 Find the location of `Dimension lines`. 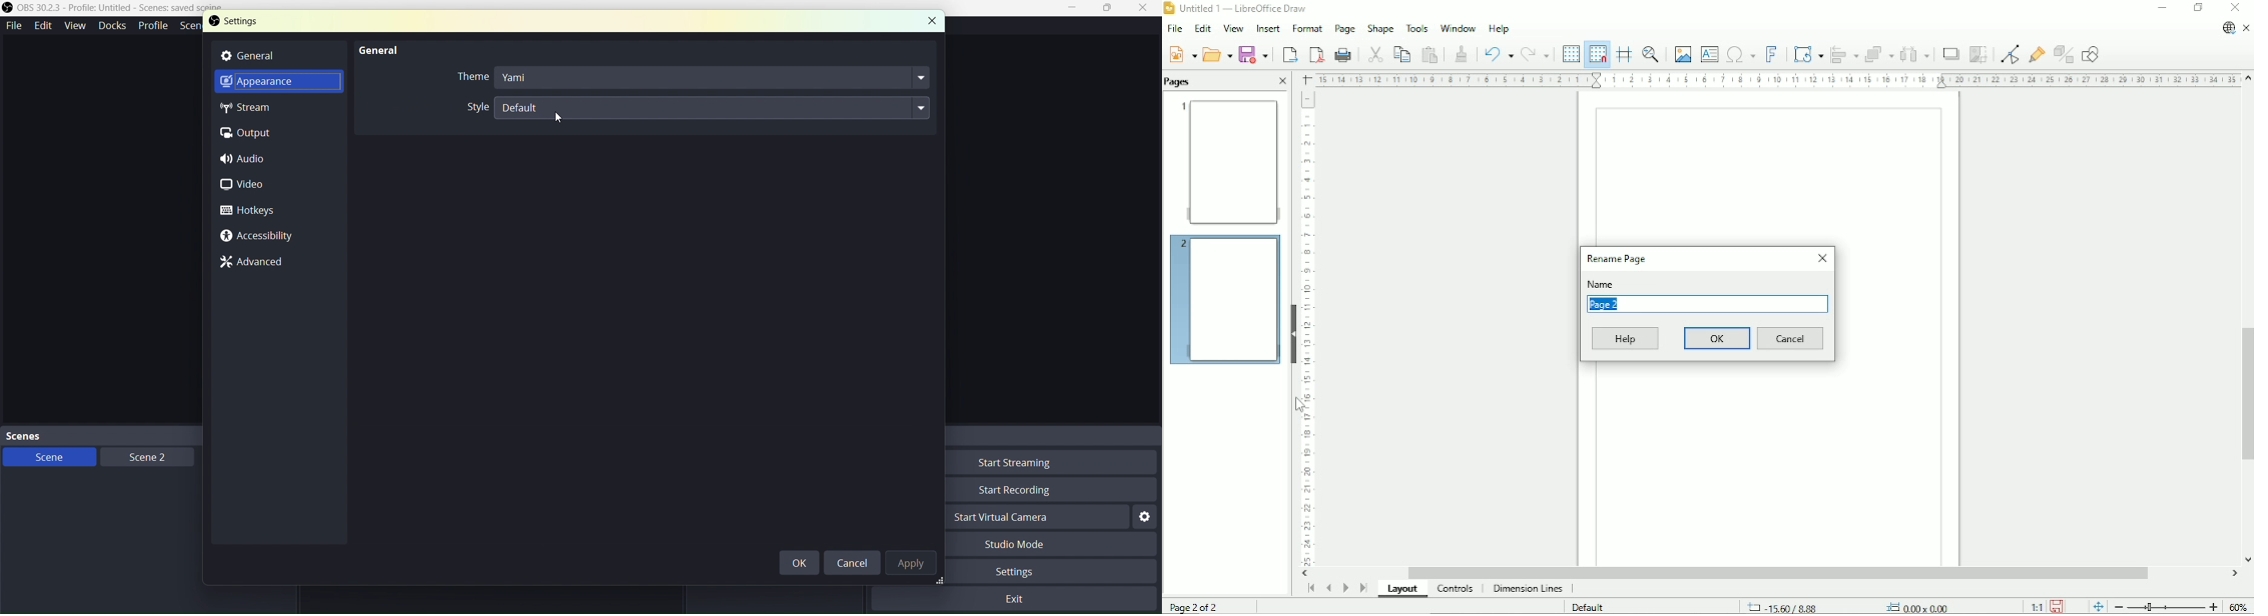

Dimension lines is located at coordinates (1527, 589).